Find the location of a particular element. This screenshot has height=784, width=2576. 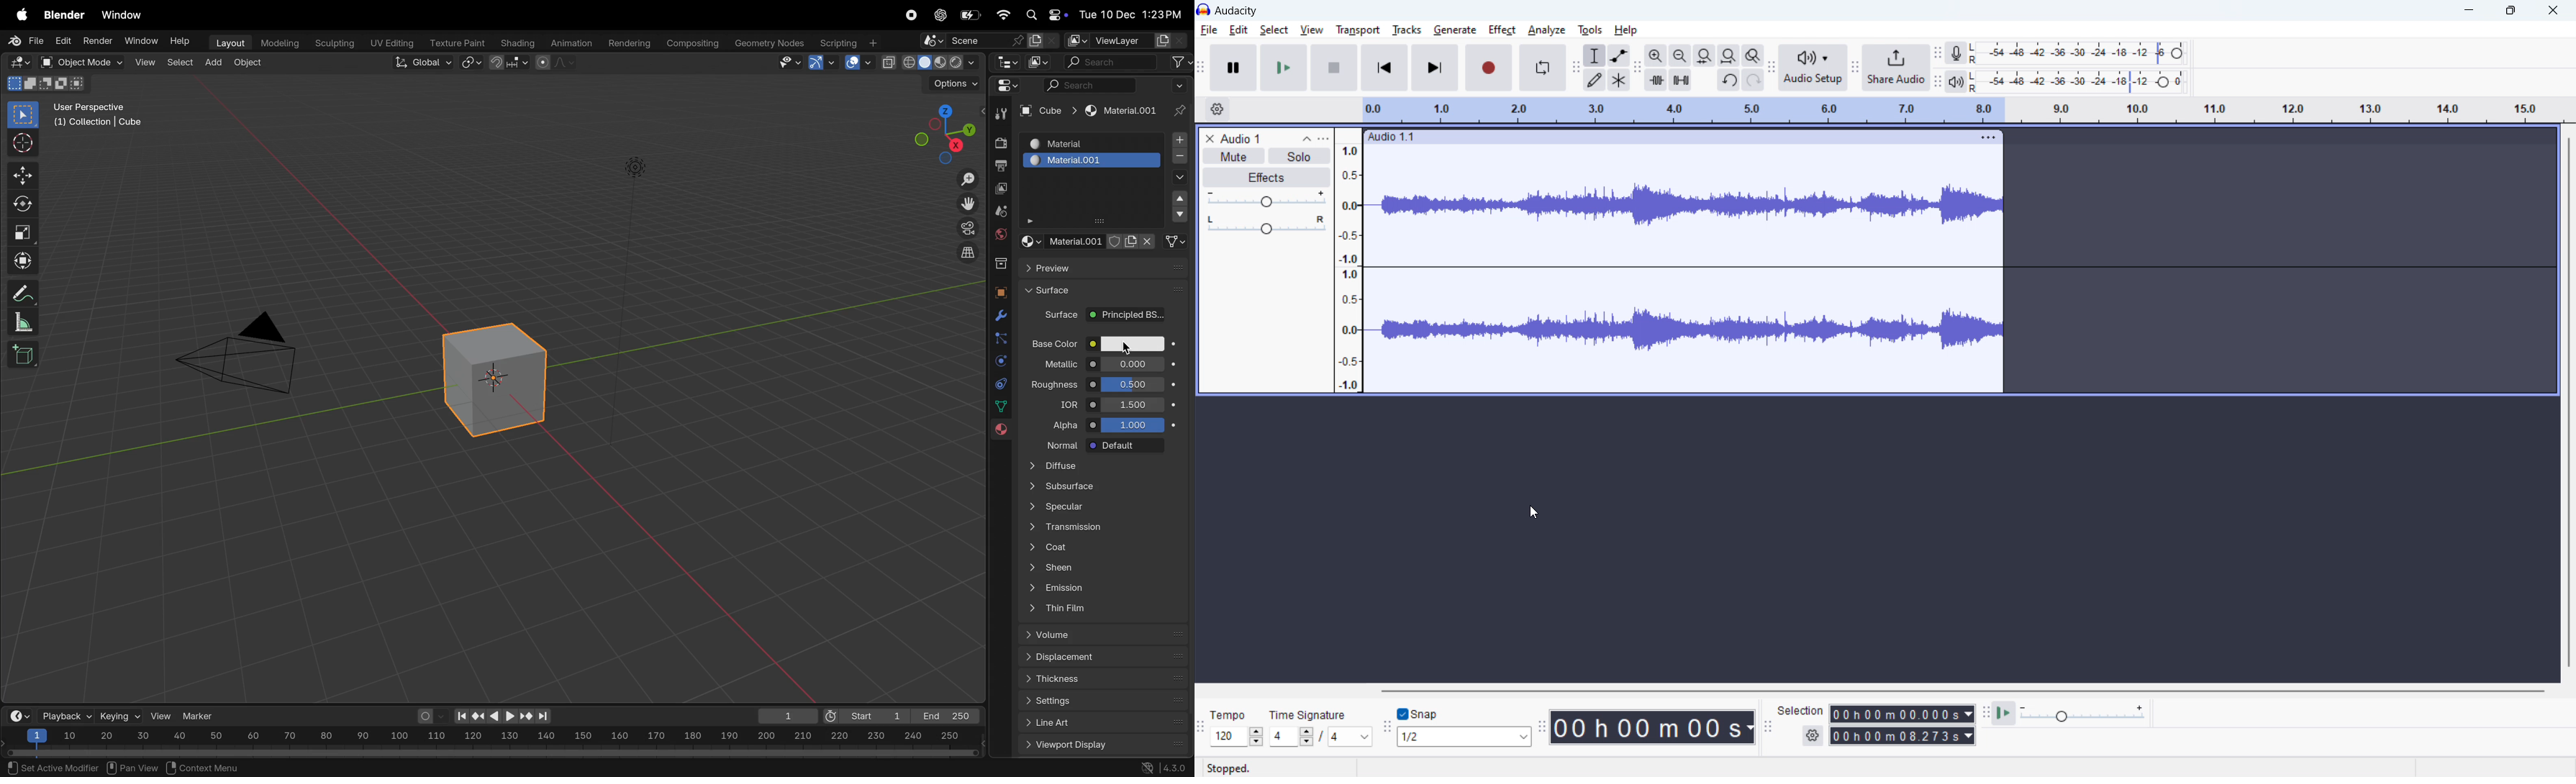

show overlays is located at coordinates (858, 63).